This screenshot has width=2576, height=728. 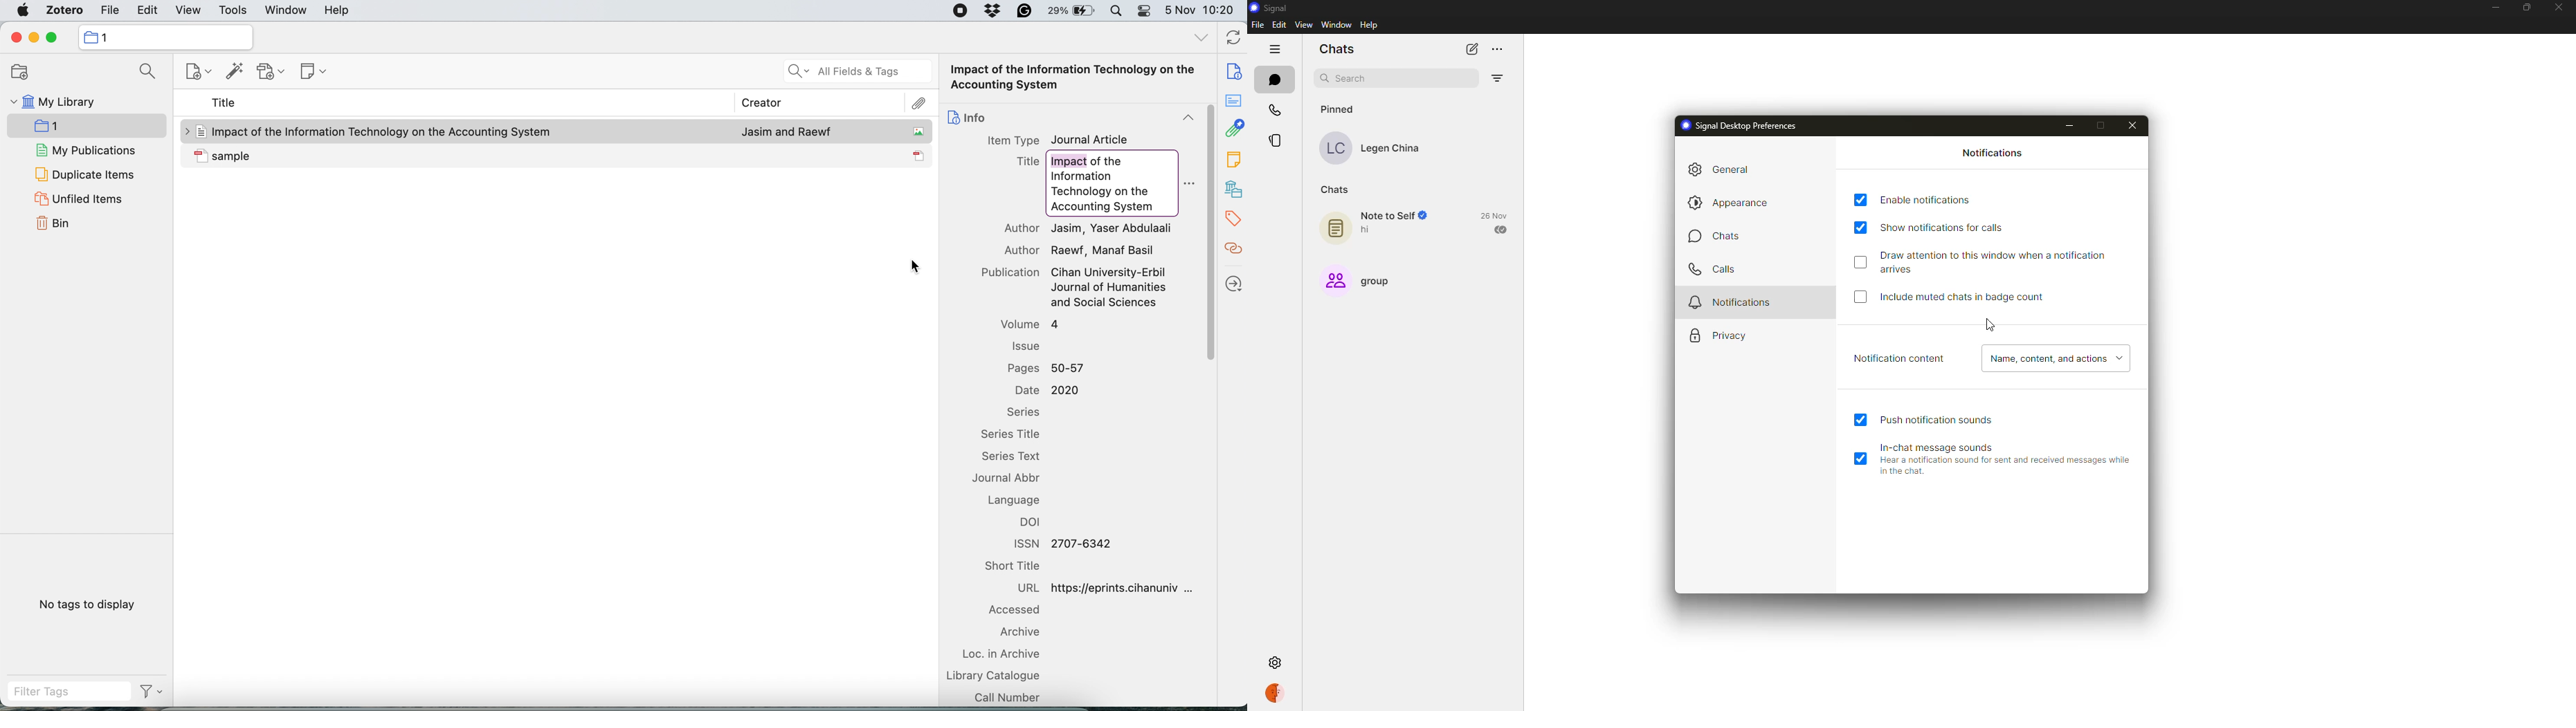 I want to click on maximize, so click(x=2529, y=5).